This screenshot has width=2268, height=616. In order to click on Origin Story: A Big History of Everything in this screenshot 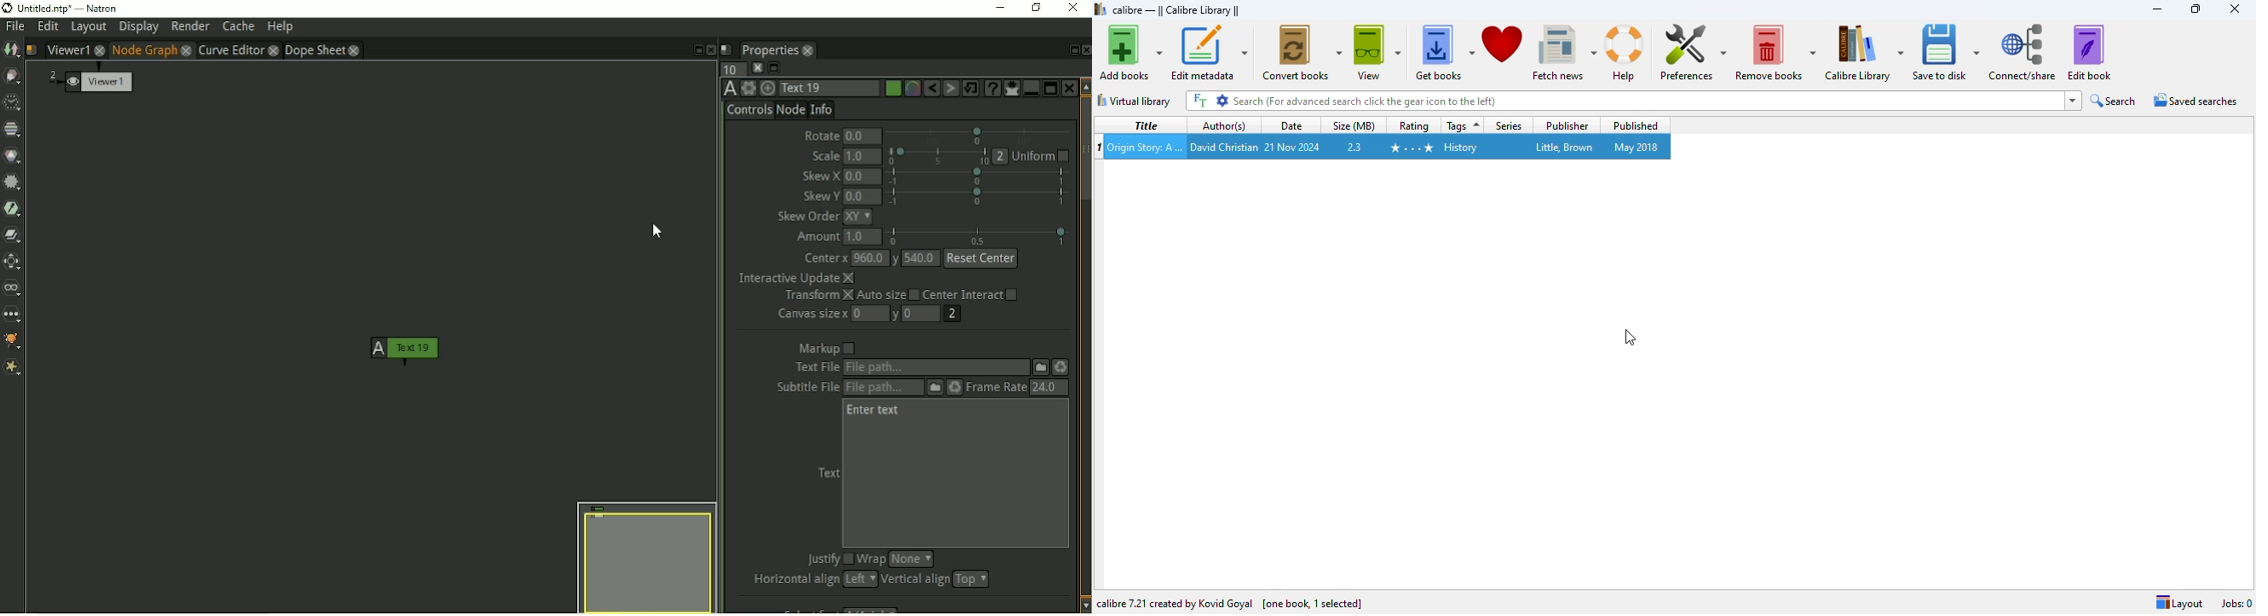, I will do `click(1147, 148)`.